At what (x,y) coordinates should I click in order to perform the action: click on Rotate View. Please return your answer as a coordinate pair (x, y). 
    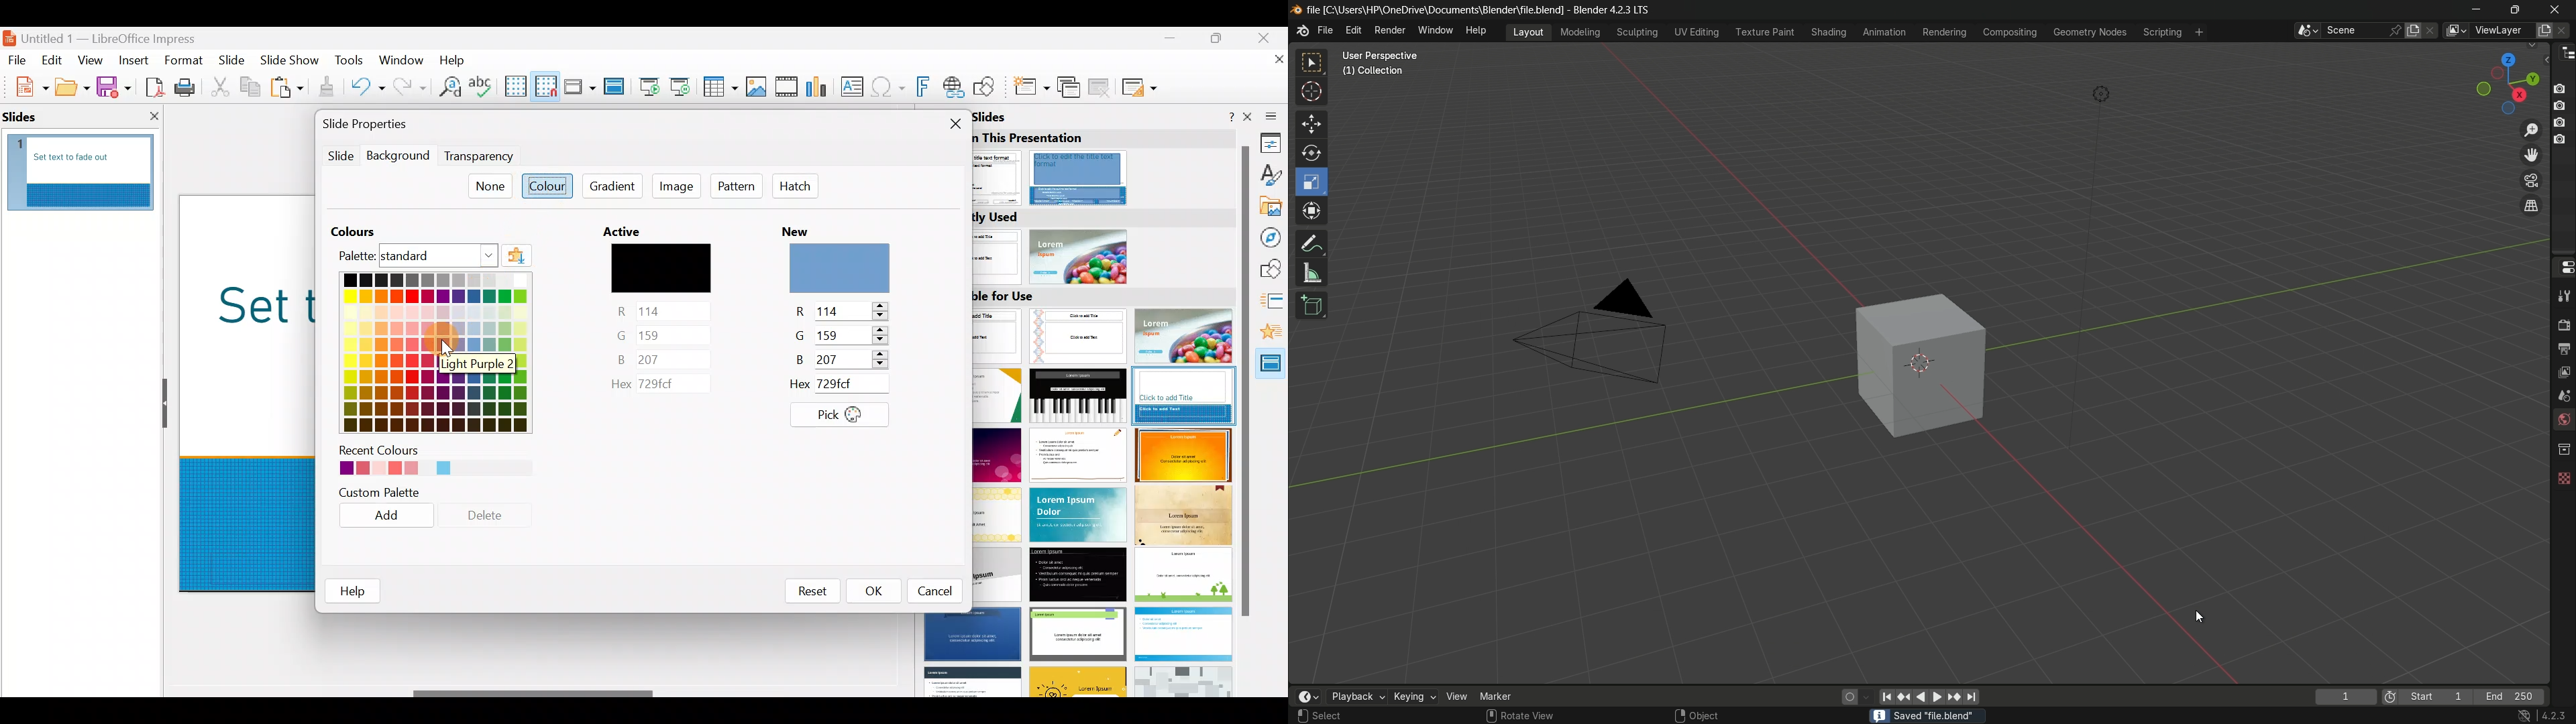
    Looking at the image, I should click on (1520, 716).